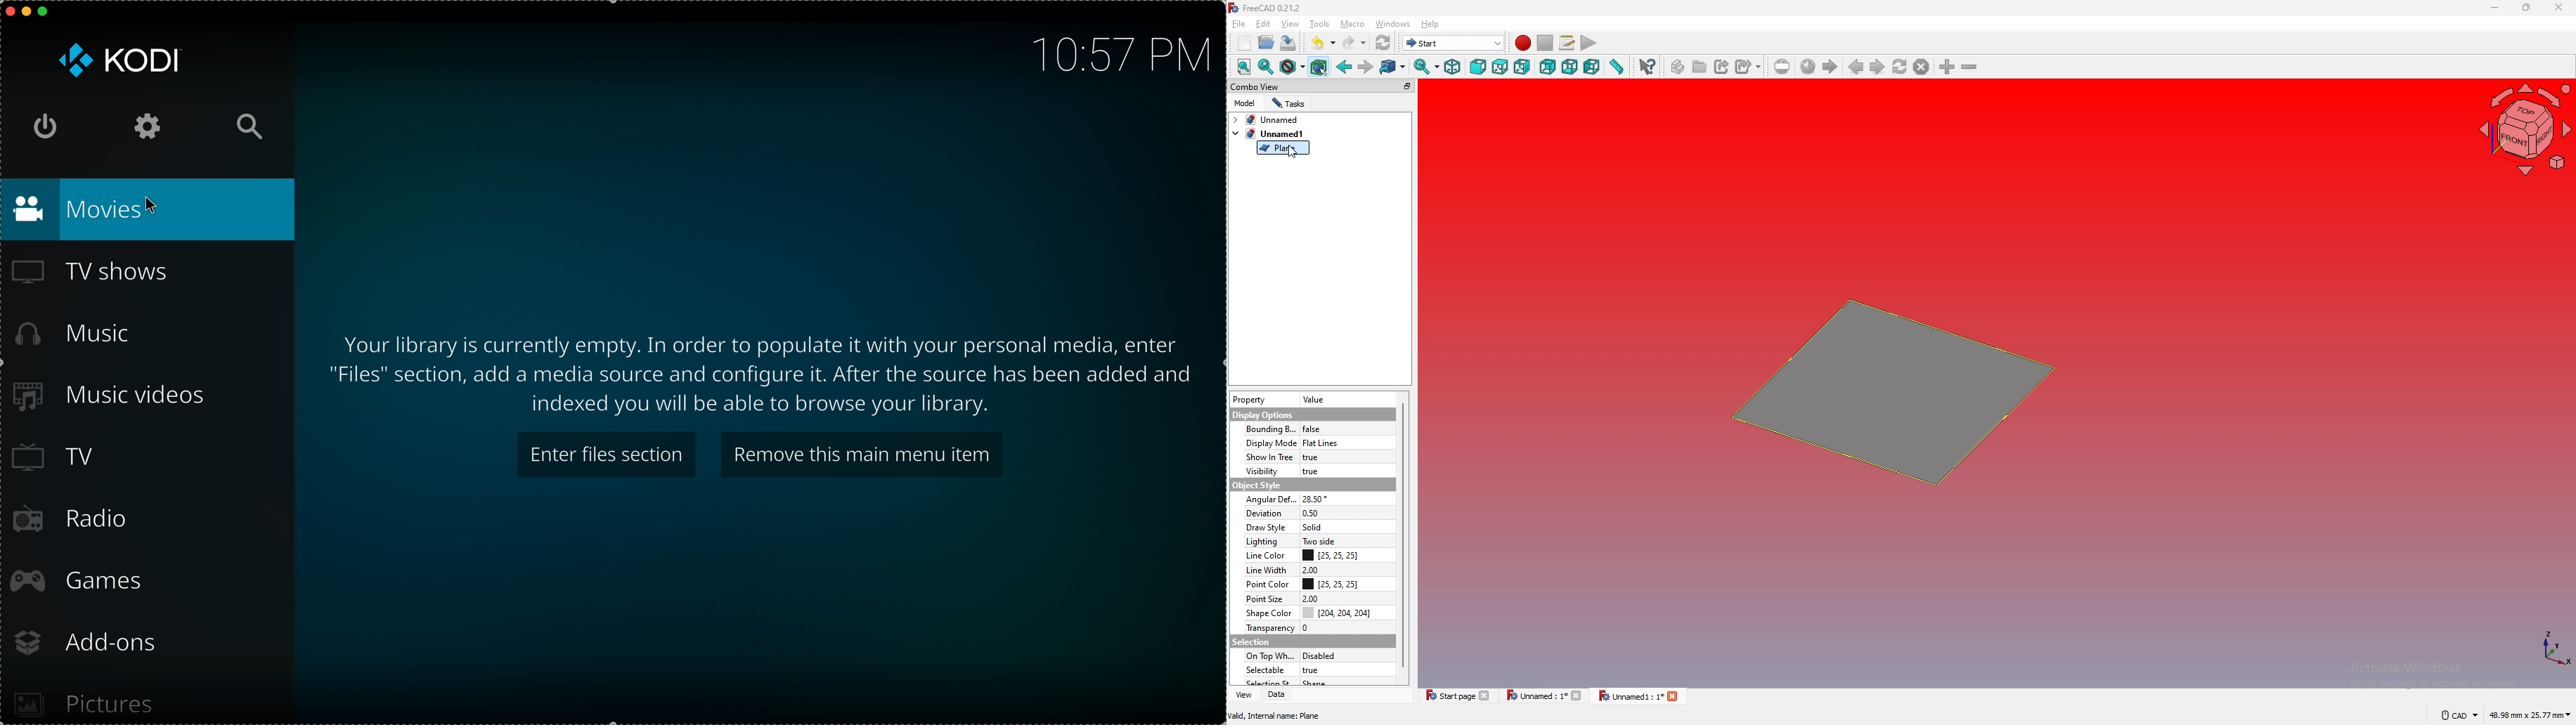 This screenshot has width=2576, height=728. I want to click on view, so click(1290, 23).